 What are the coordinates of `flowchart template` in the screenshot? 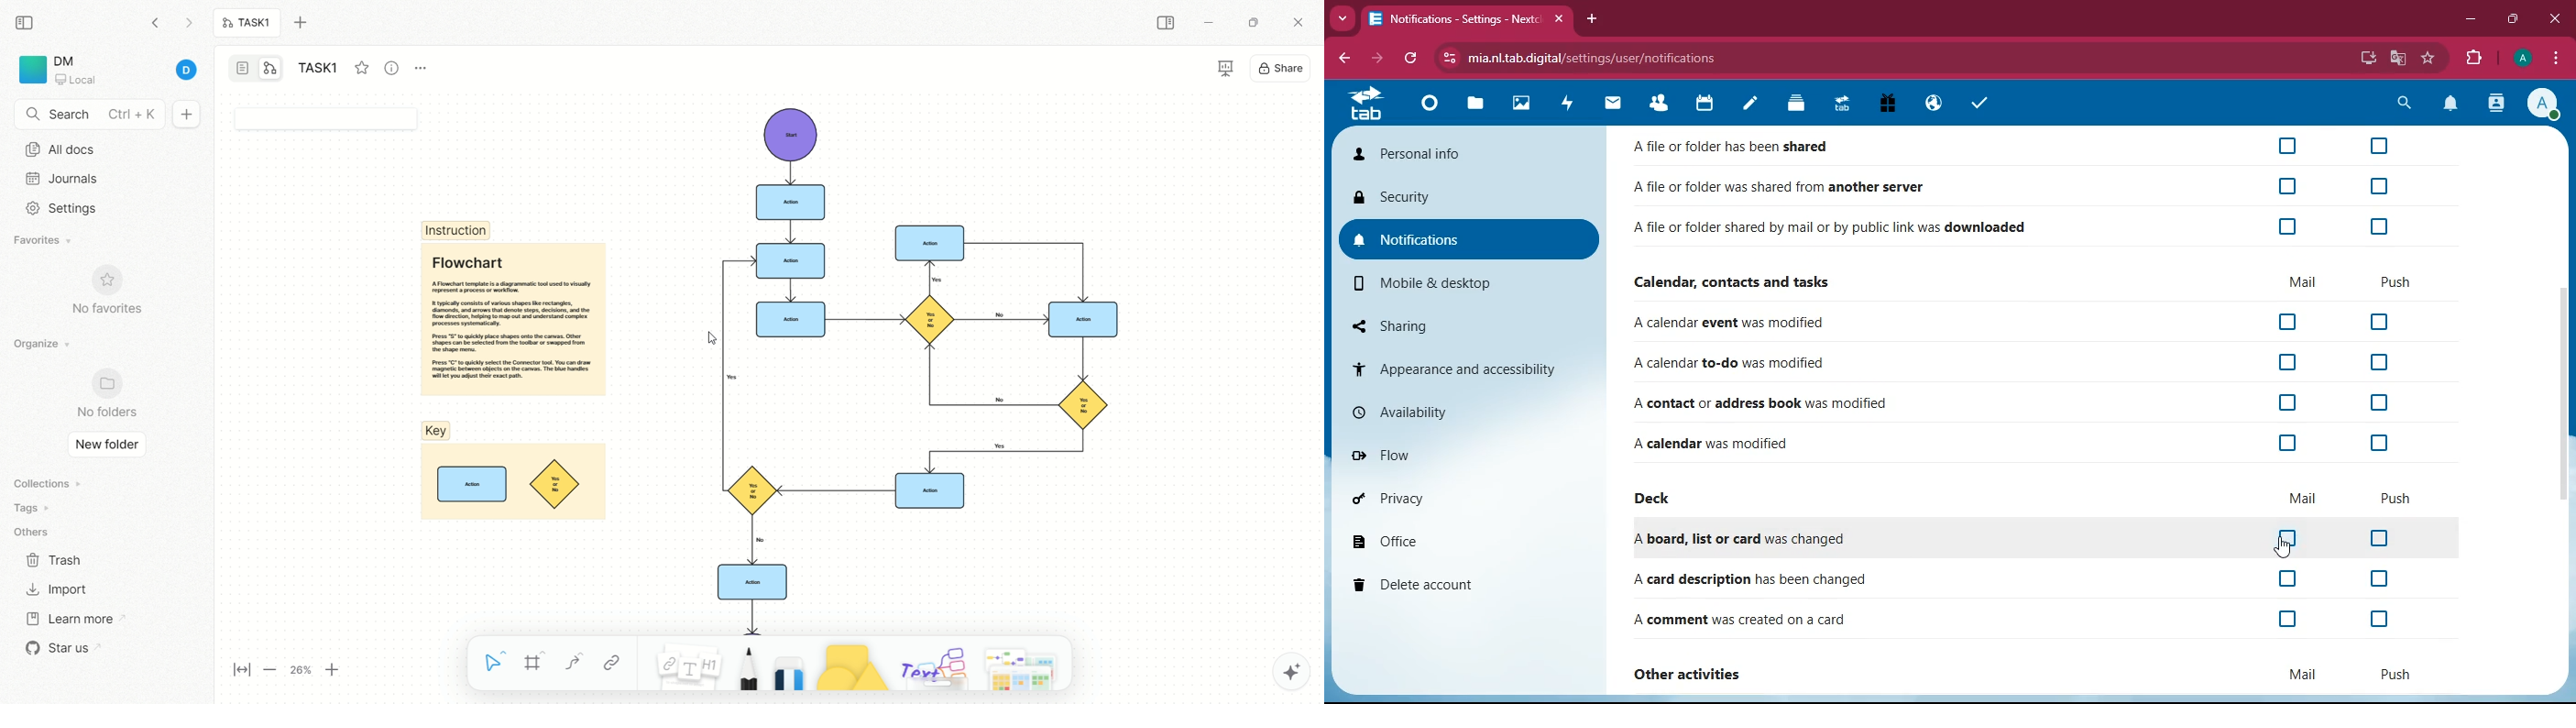 It's located at (896, 364).